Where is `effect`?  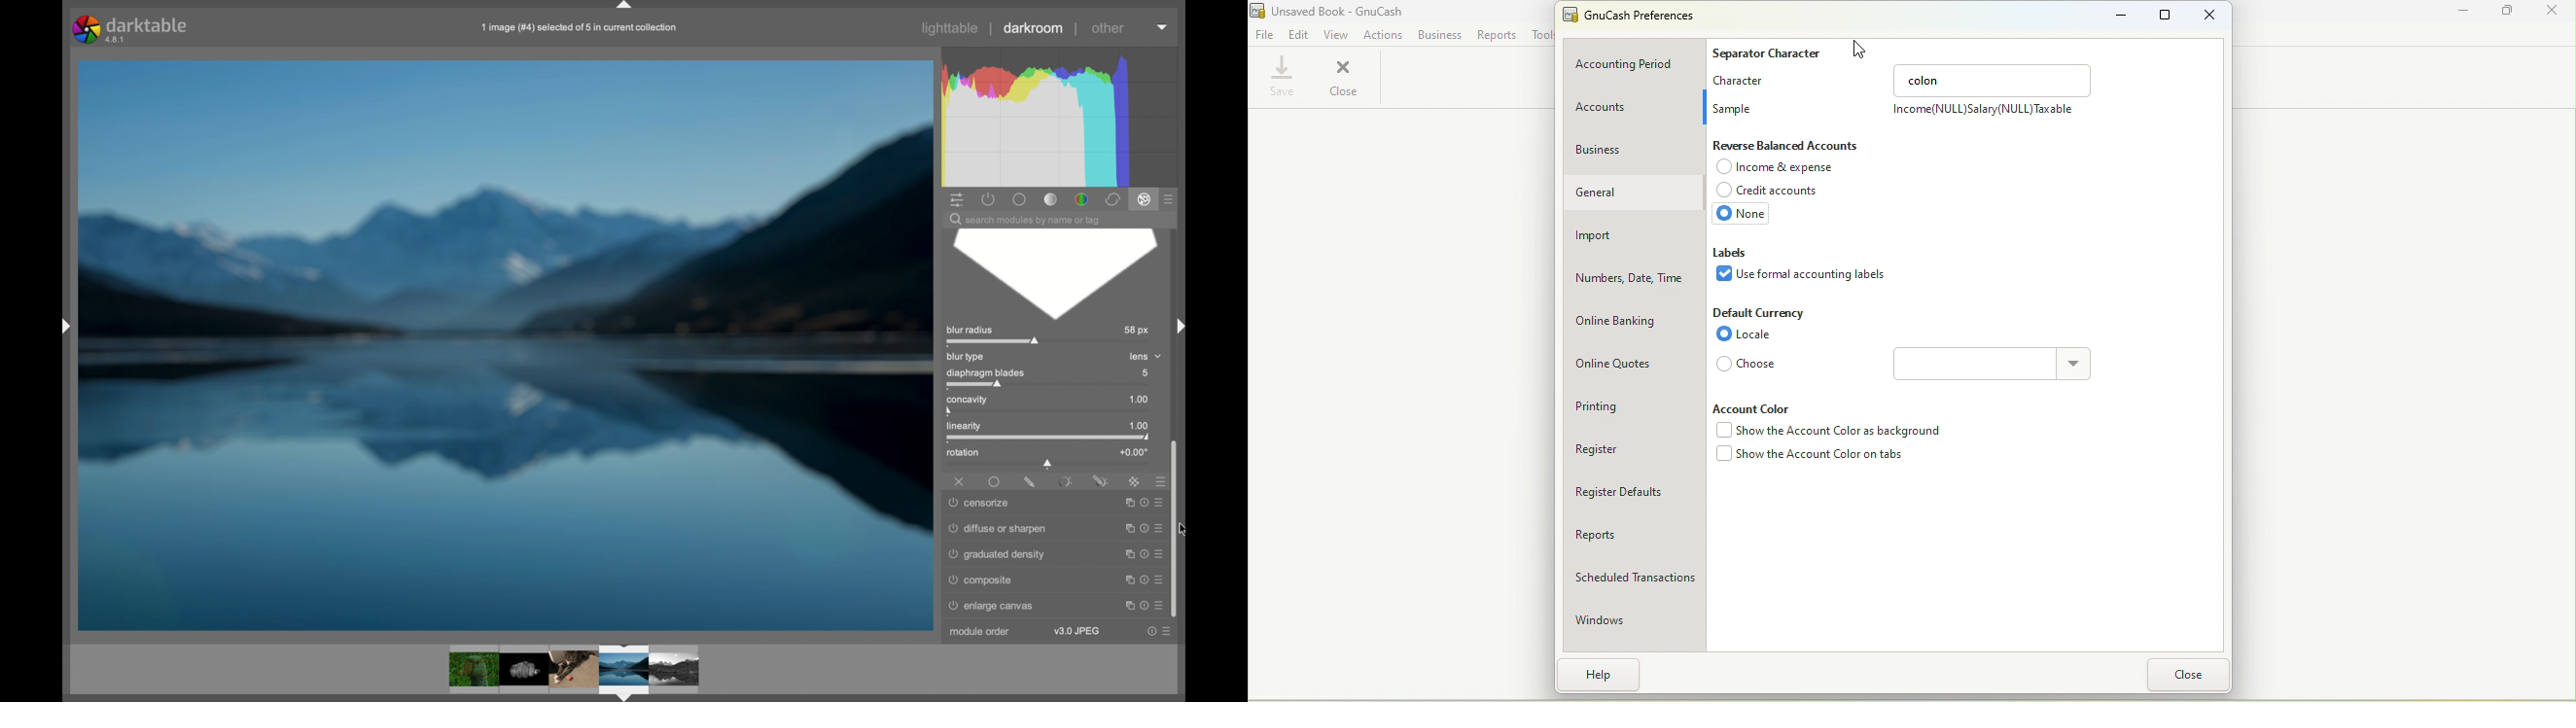 effect is located at coordinates (1144, 200).